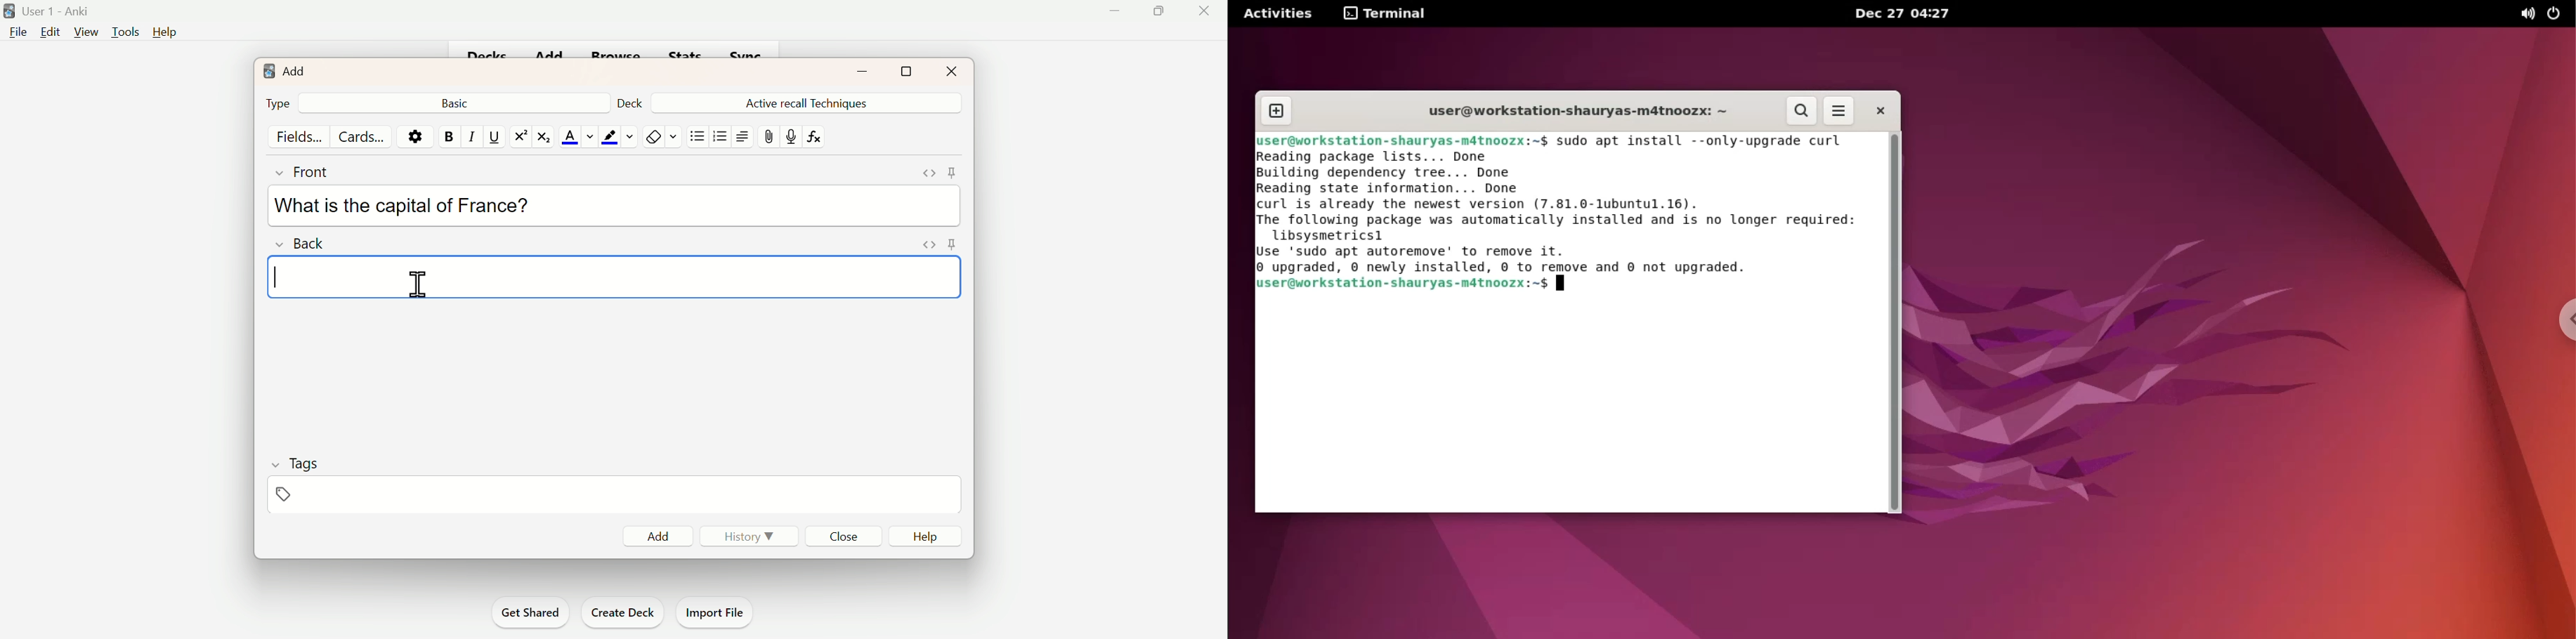 This screenshot has height=644, width=2576. Describe the element at coordinates (303, 243) in the screenshot. I see `Back` at that location.